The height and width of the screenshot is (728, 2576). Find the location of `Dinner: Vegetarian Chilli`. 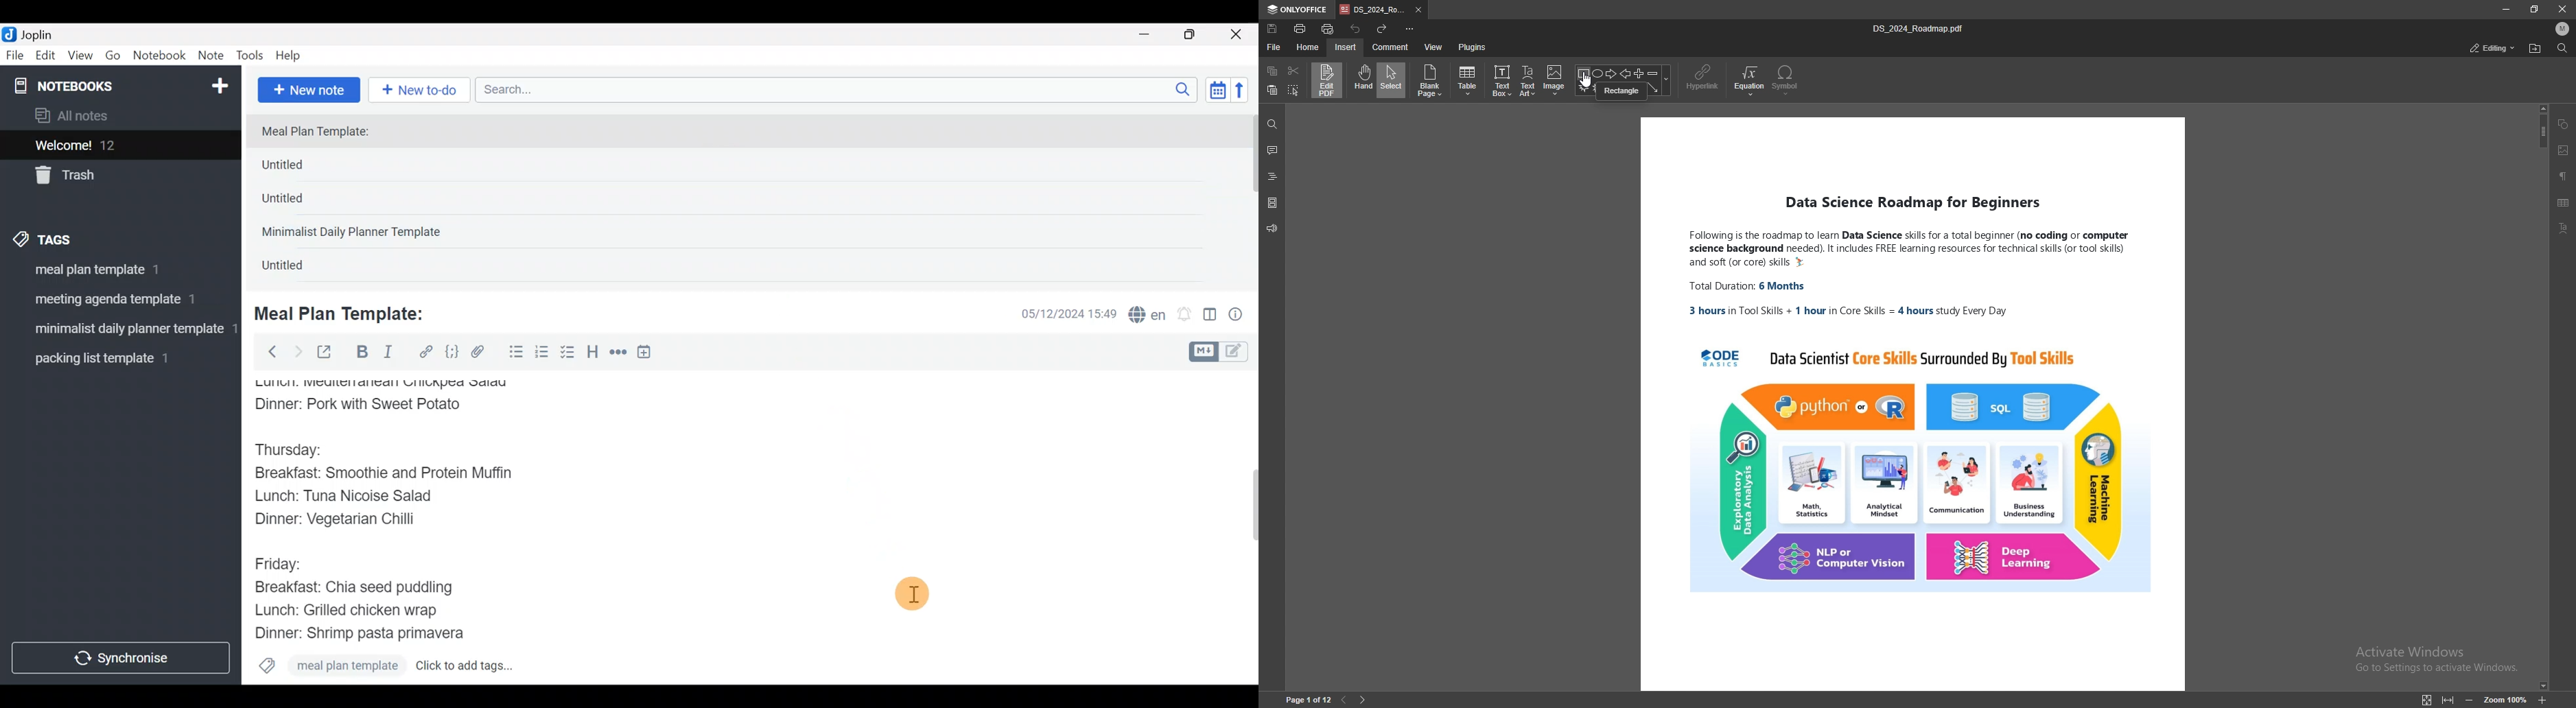

Dinner: Vegetarian Chilli is located at coordinates (347, 522).